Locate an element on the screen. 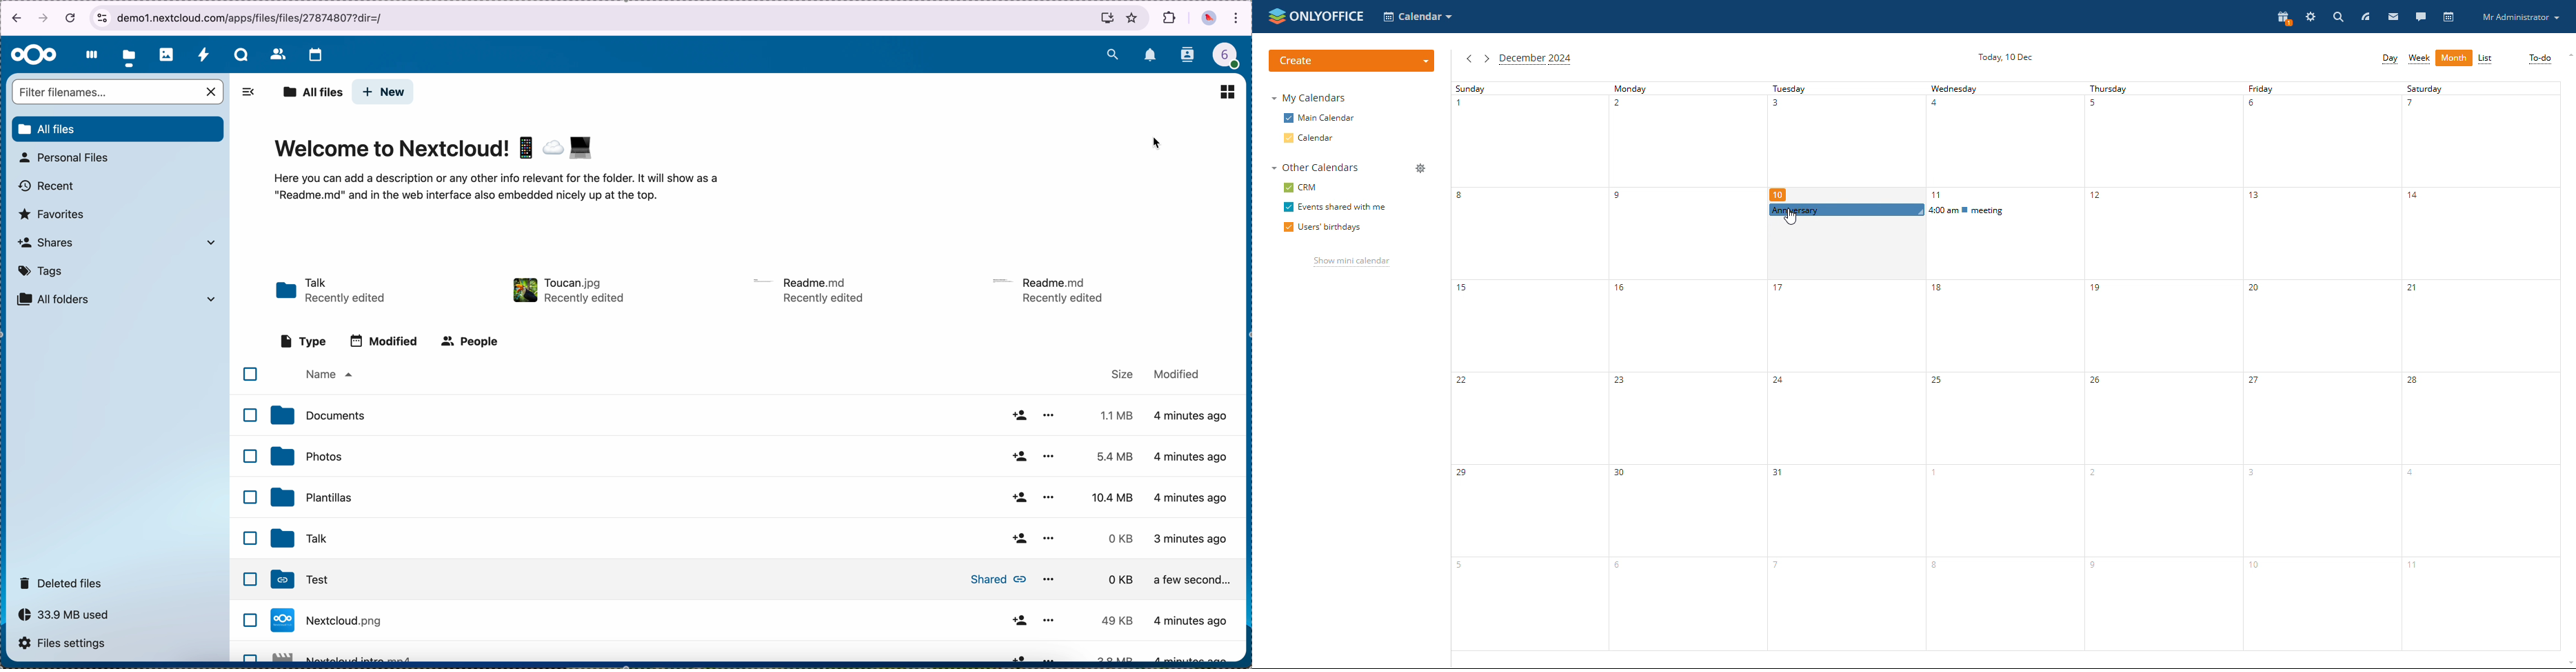 This screenshot has width=2576, height=672. manage is located at coordinates (1419, 168).